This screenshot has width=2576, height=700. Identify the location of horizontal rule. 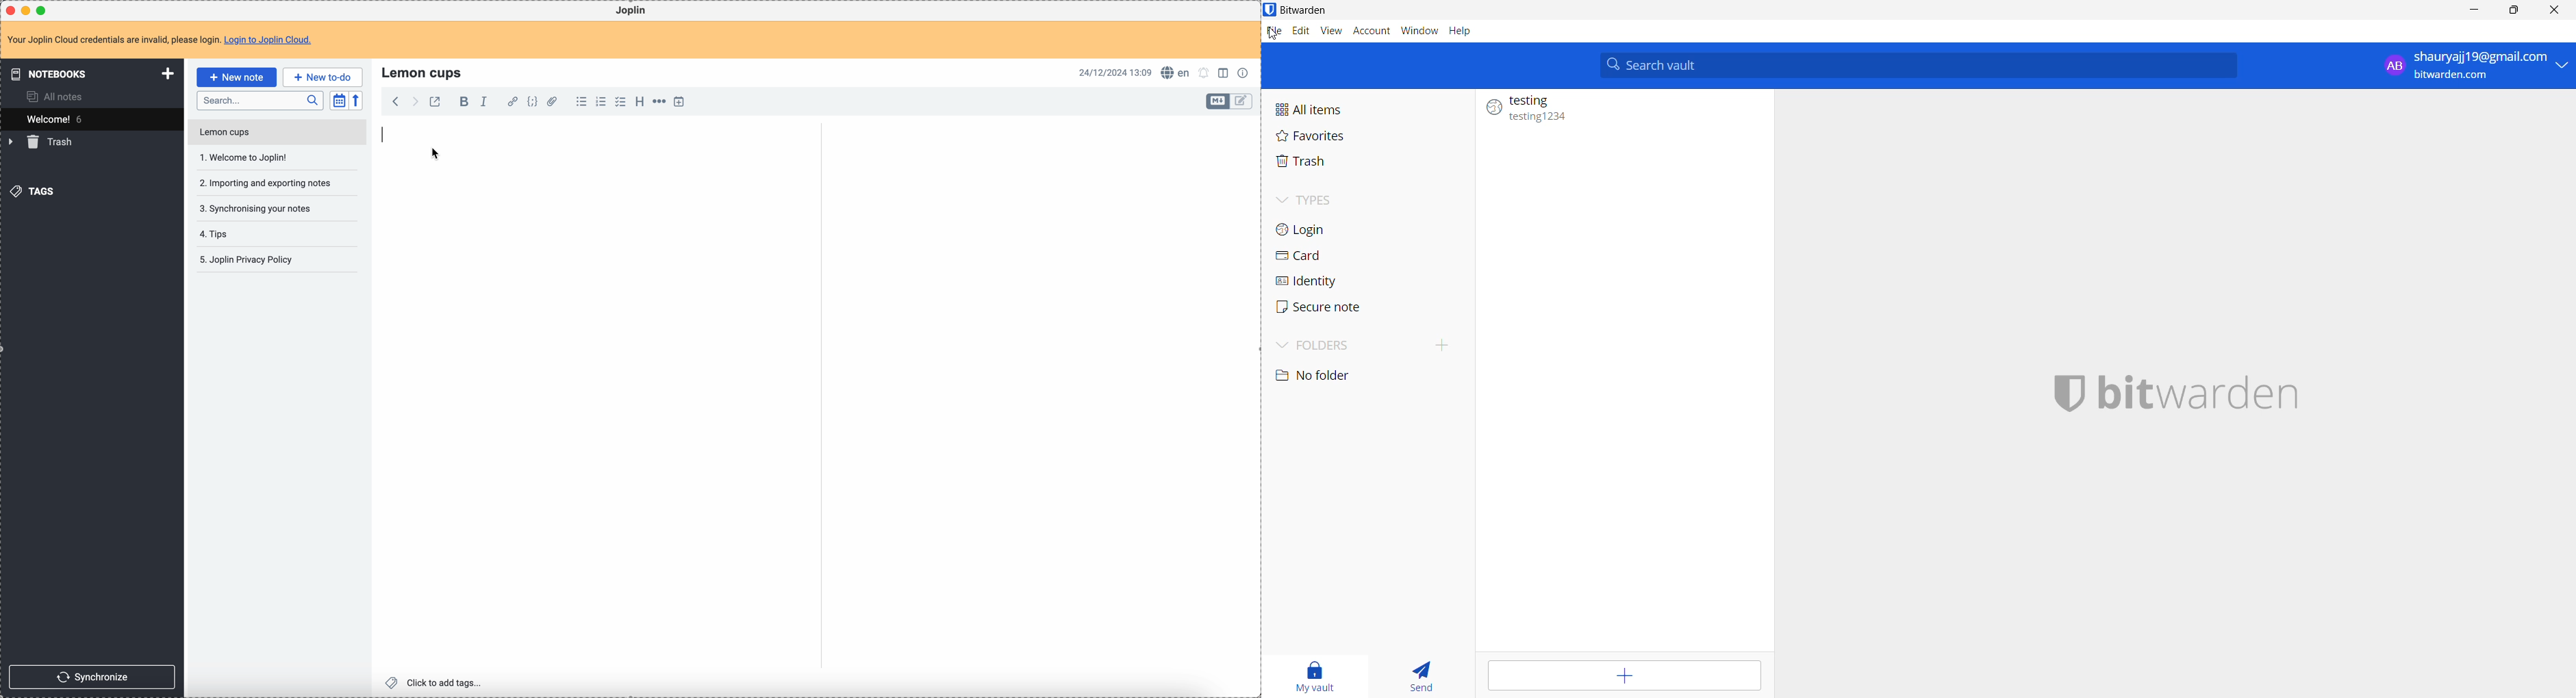
(658, 103).